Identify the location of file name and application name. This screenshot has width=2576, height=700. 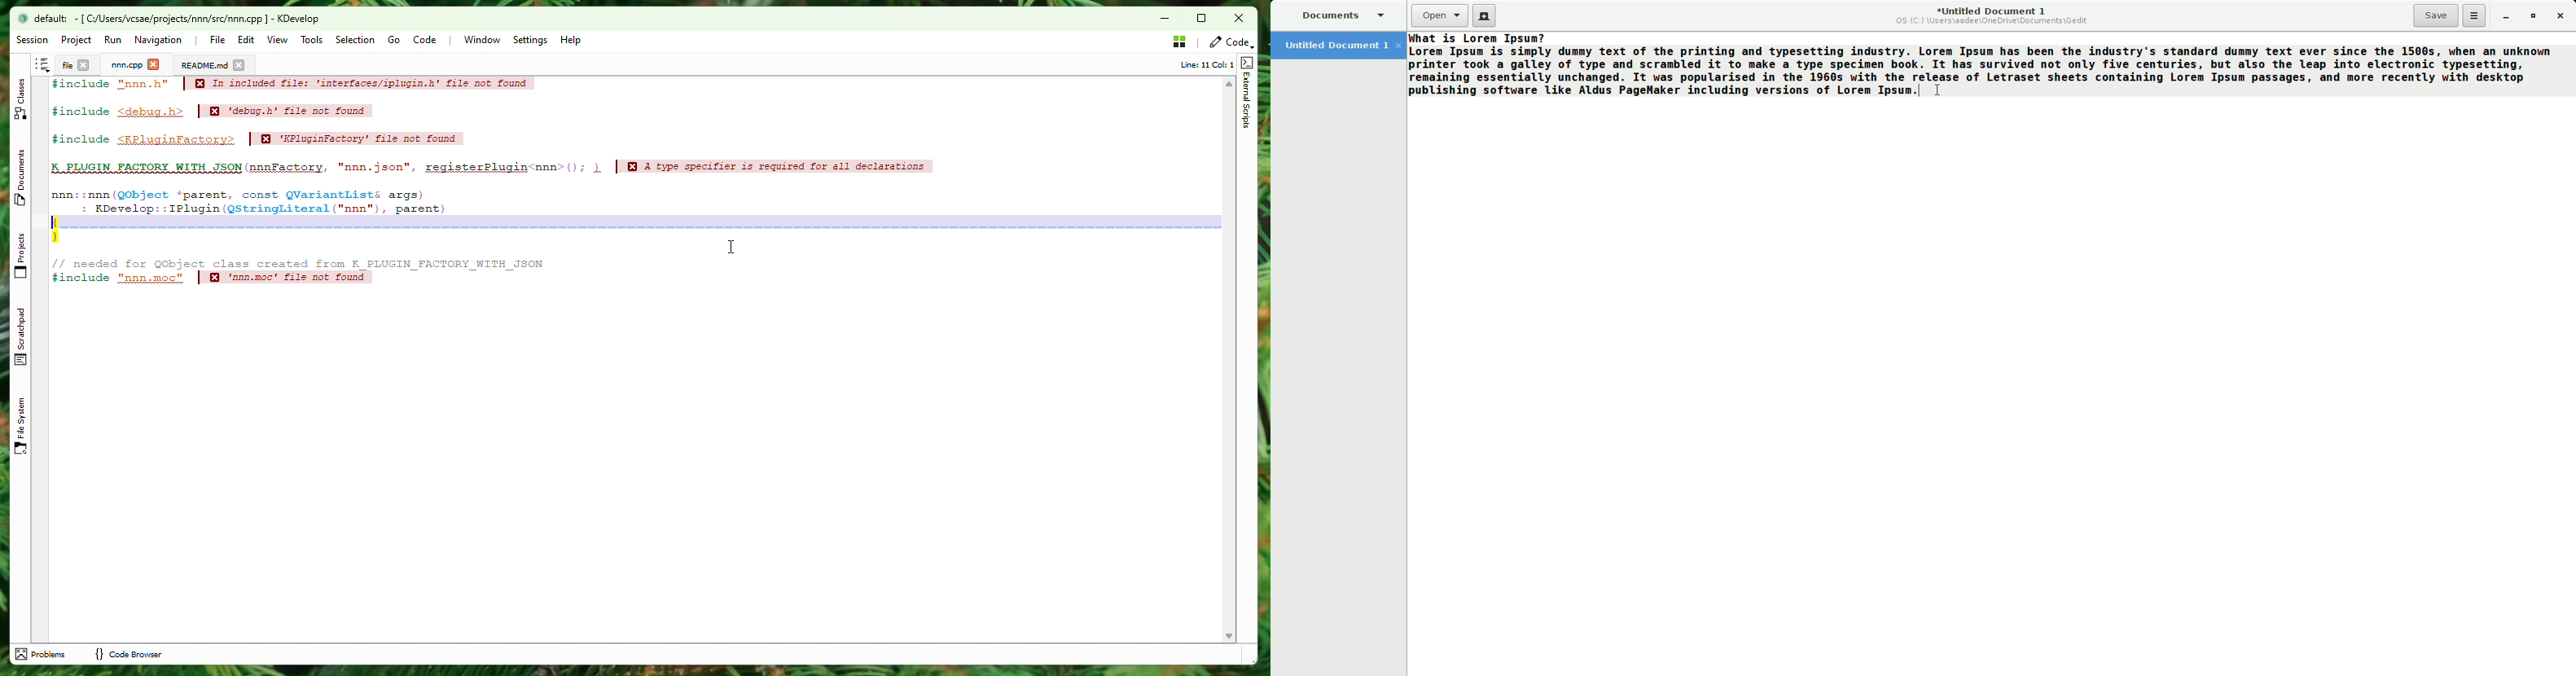
(177, 19).